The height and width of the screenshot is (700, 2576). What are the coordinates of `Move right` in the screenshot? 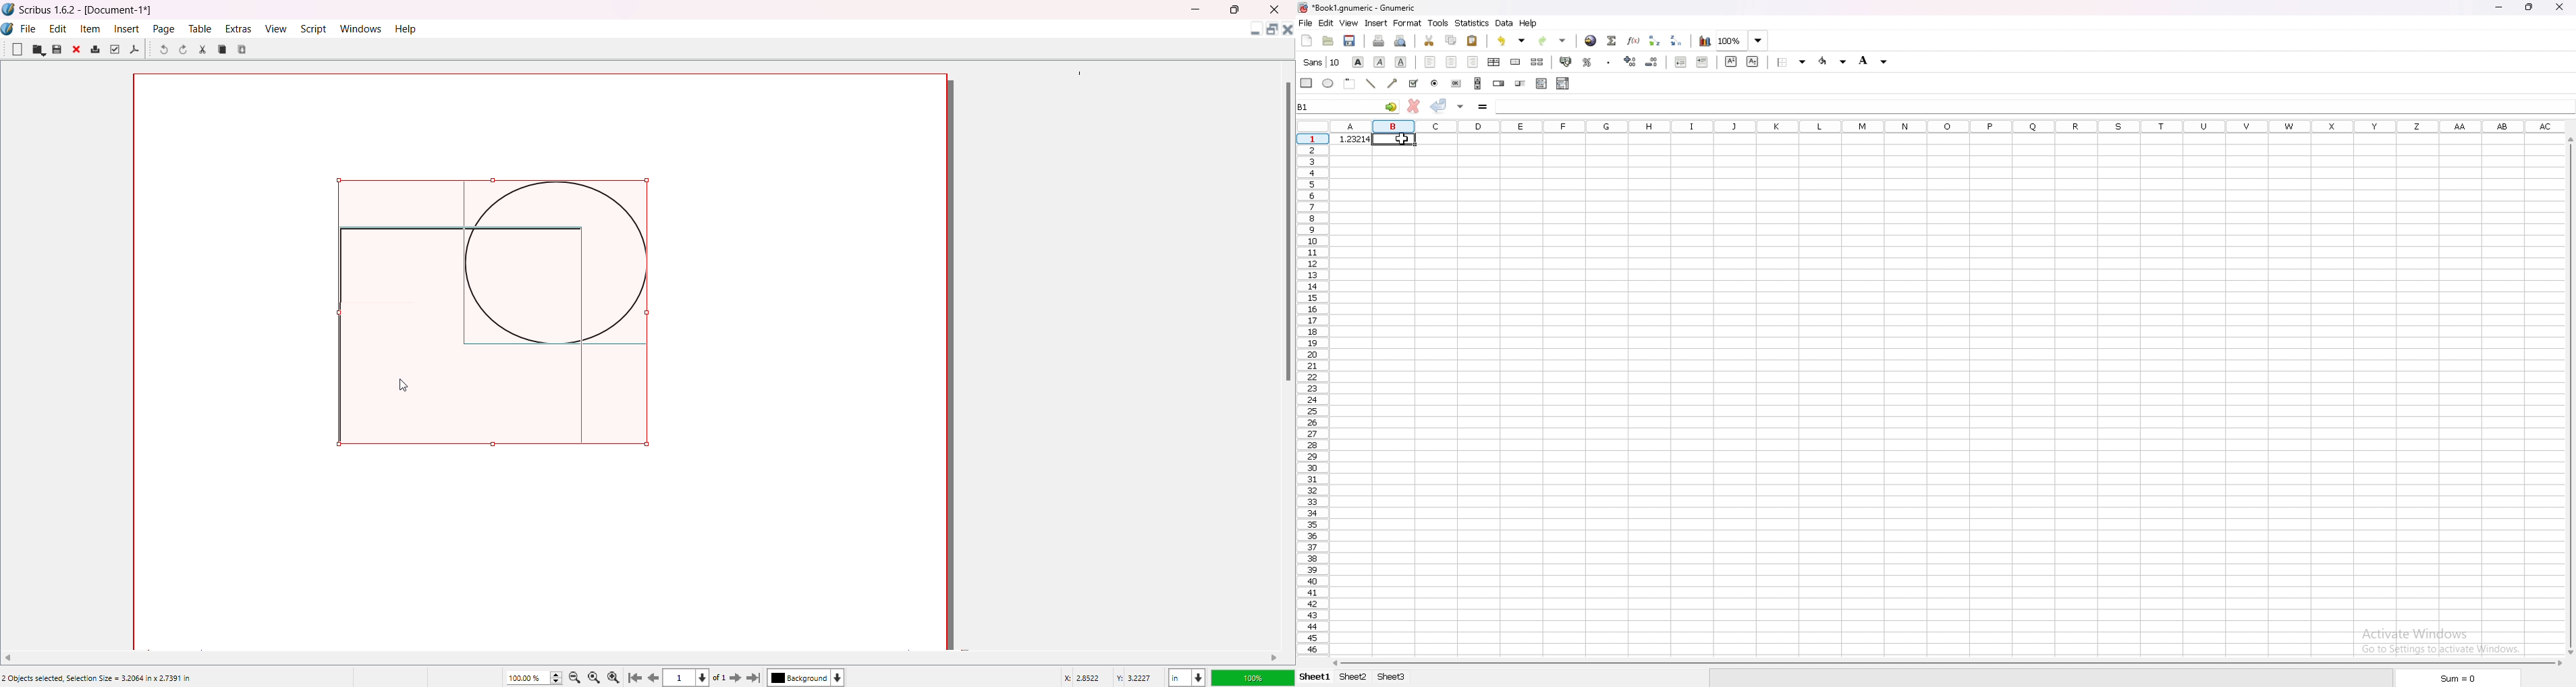 It's located at (1275, 657).